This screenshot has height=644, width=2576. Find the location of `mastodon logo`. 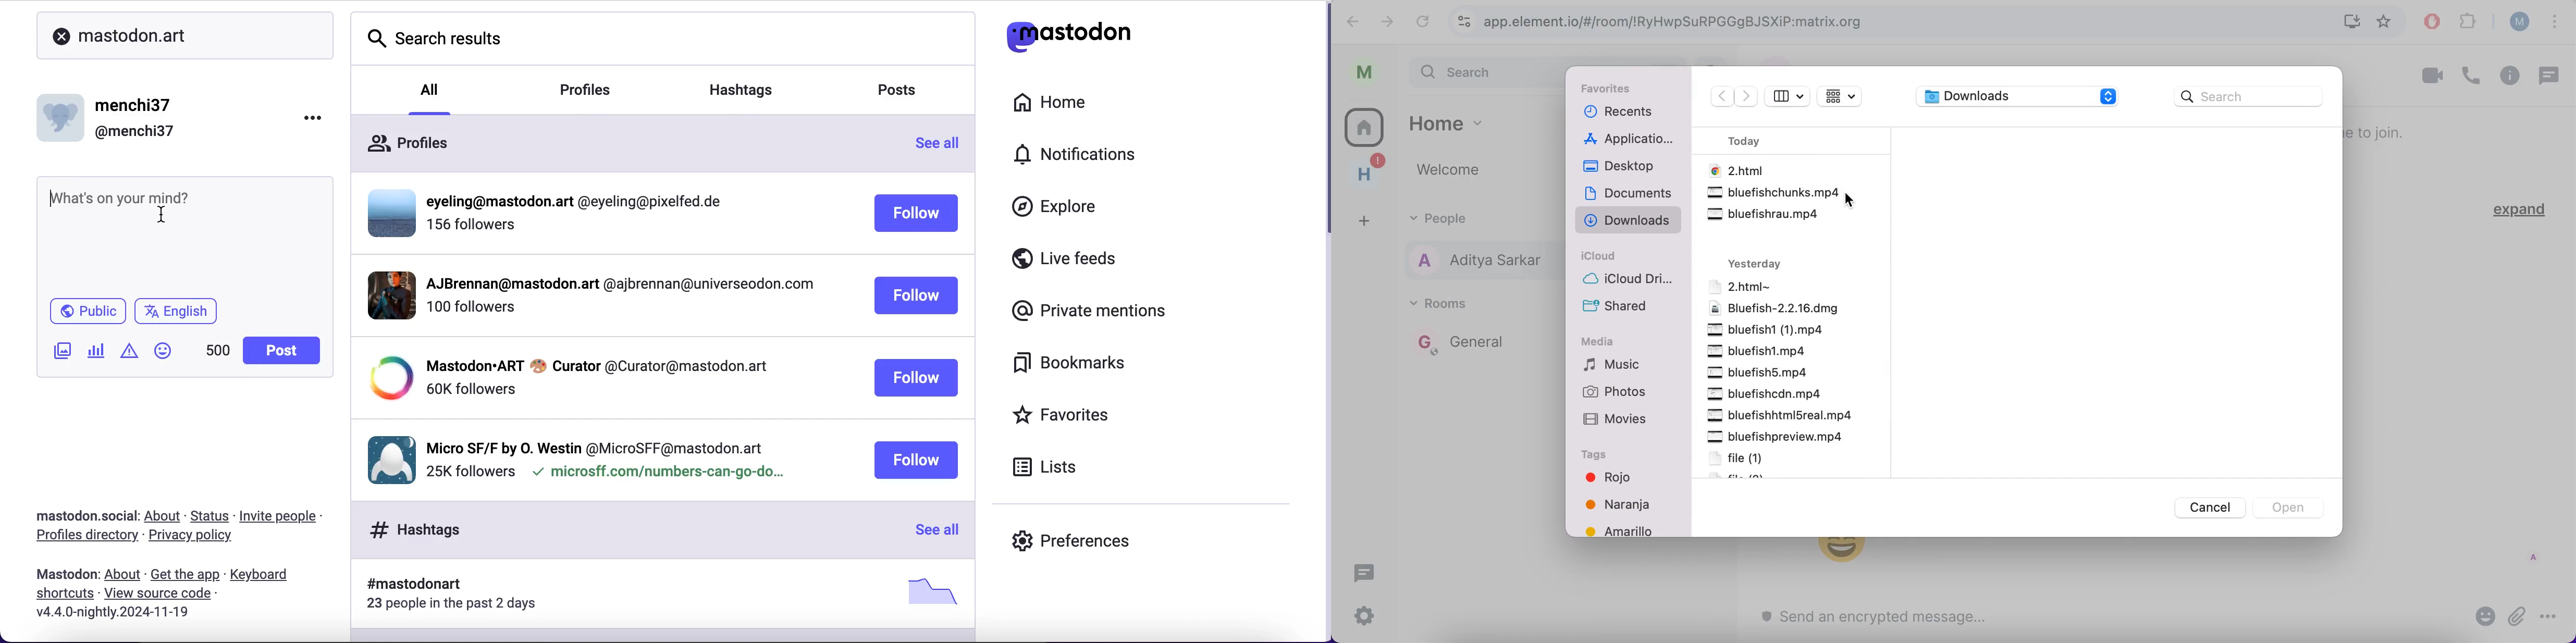

mastodon logo is located at coordinates (1059, 35).